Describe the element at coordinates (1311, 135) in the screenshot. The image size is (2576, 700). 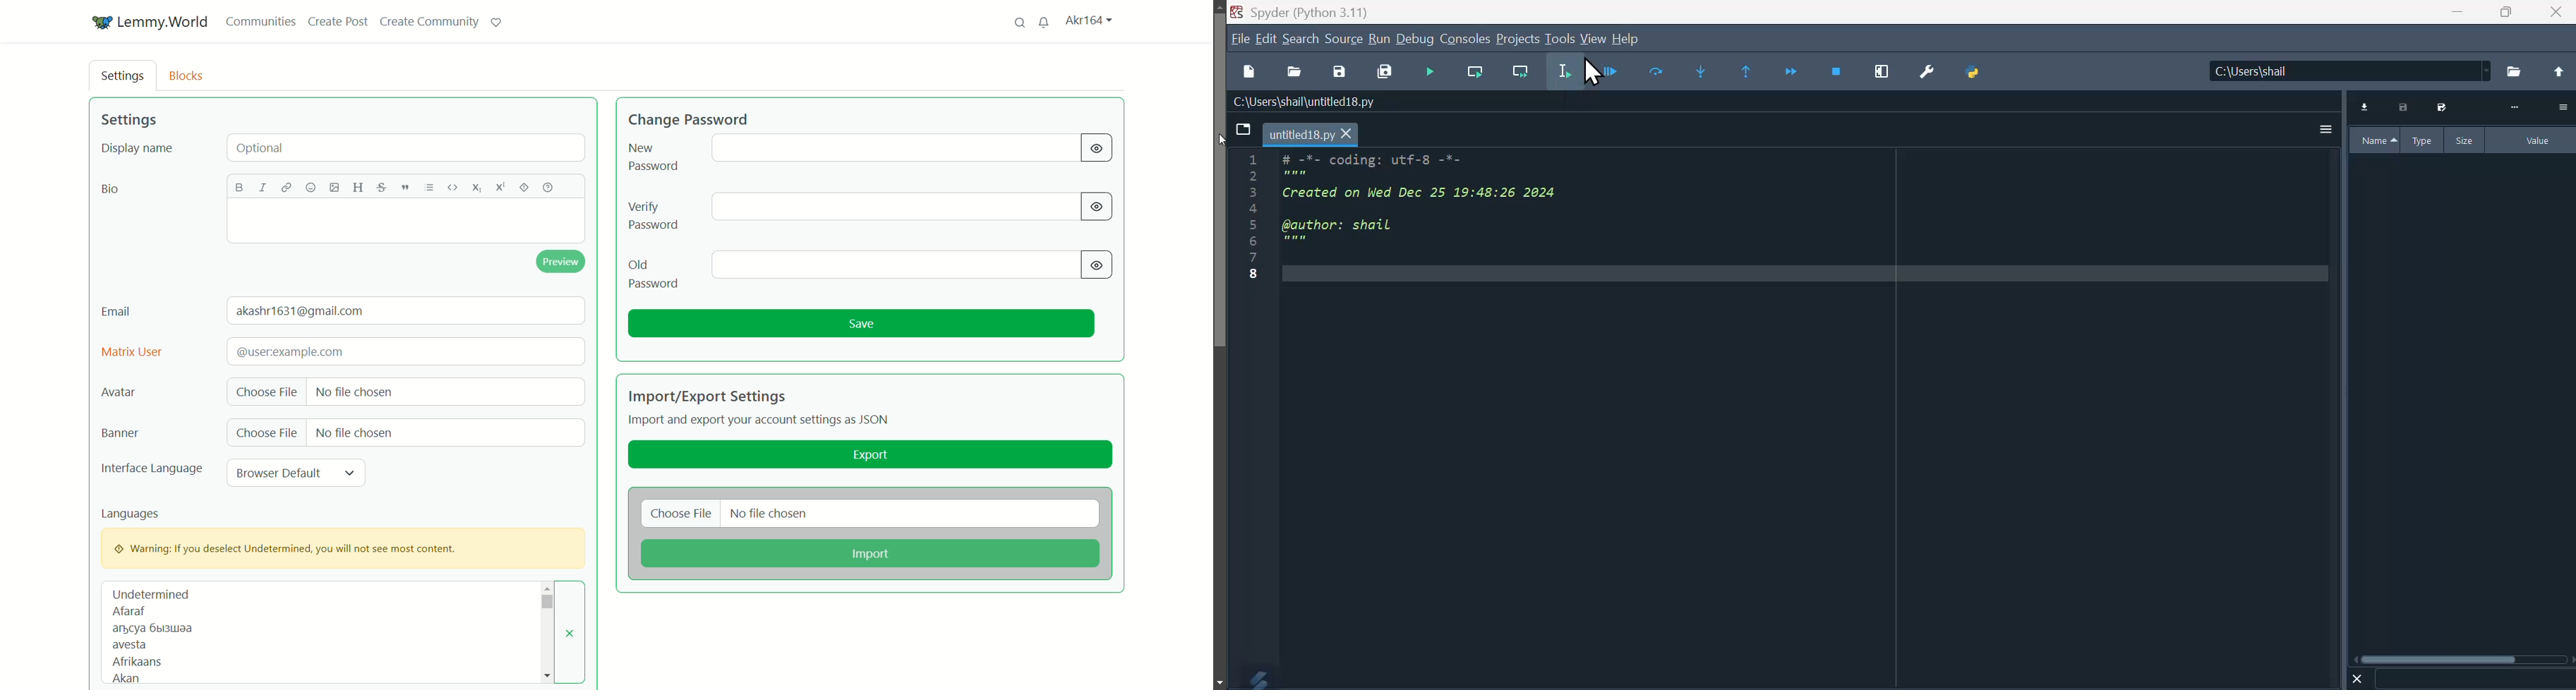
I see `Untitled18.py` at that location.